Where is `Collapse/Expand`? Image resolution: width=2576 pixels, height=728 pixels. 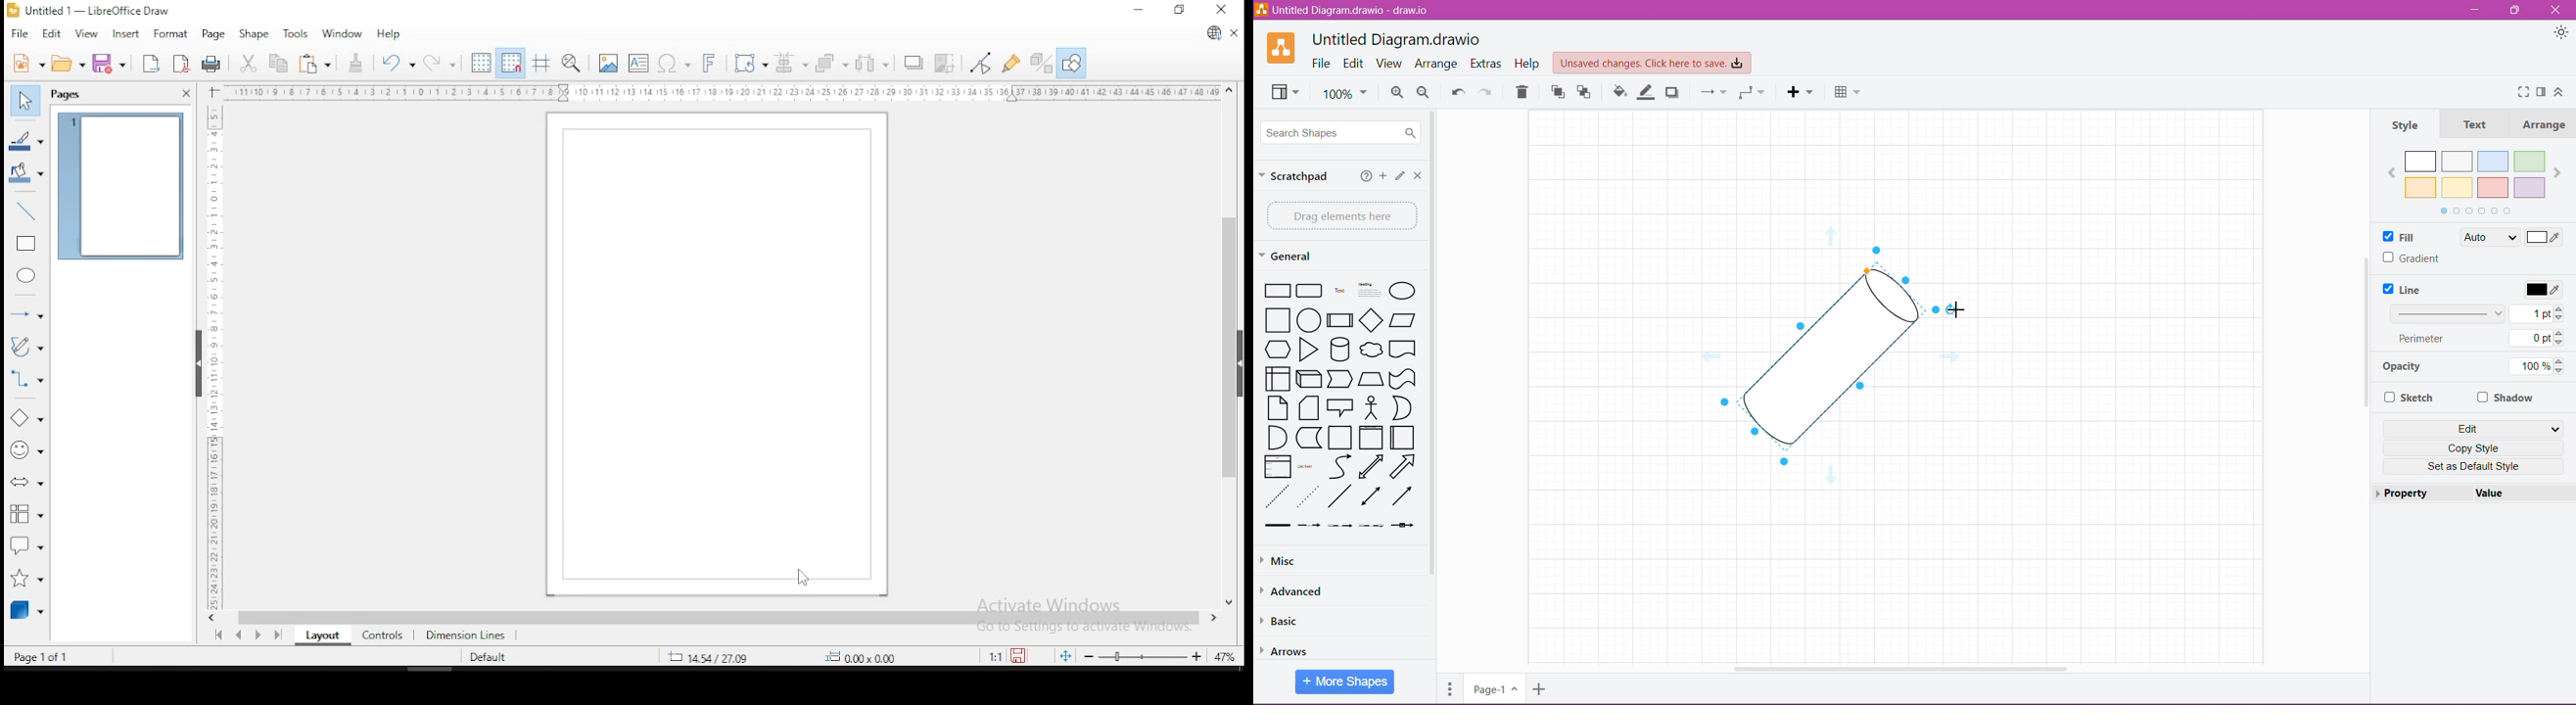 Collapse/Expand is located at coordinates (2560, 92).